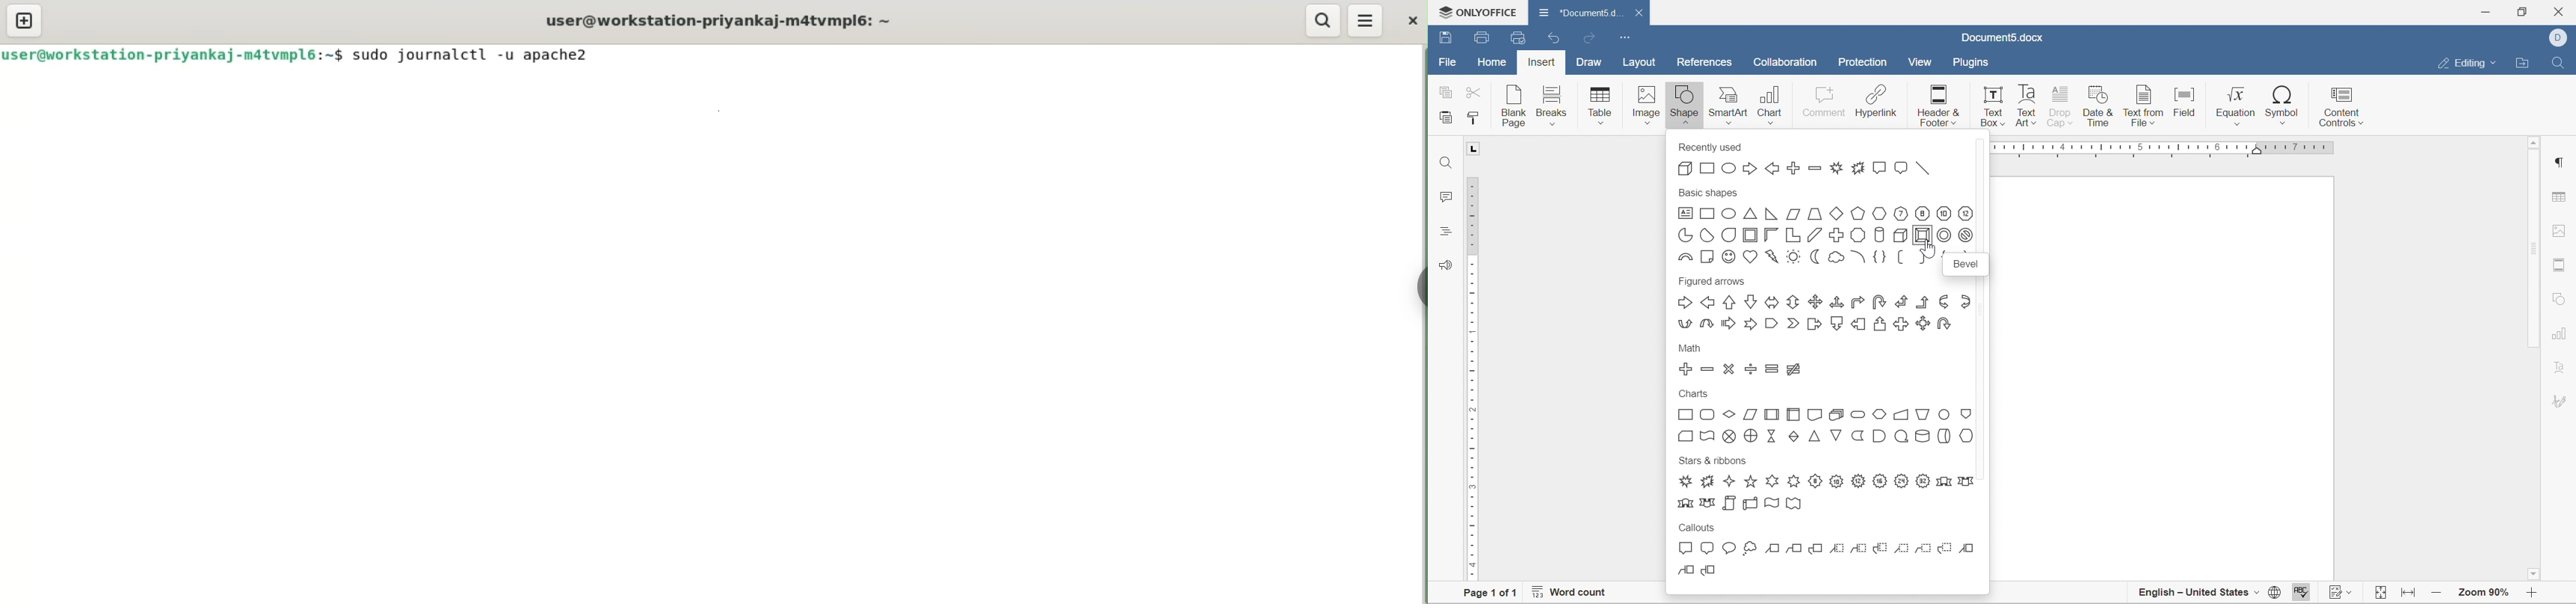  Describe the element at coordinates (1994, 106) in the screenshot. I see `text box` at that location.